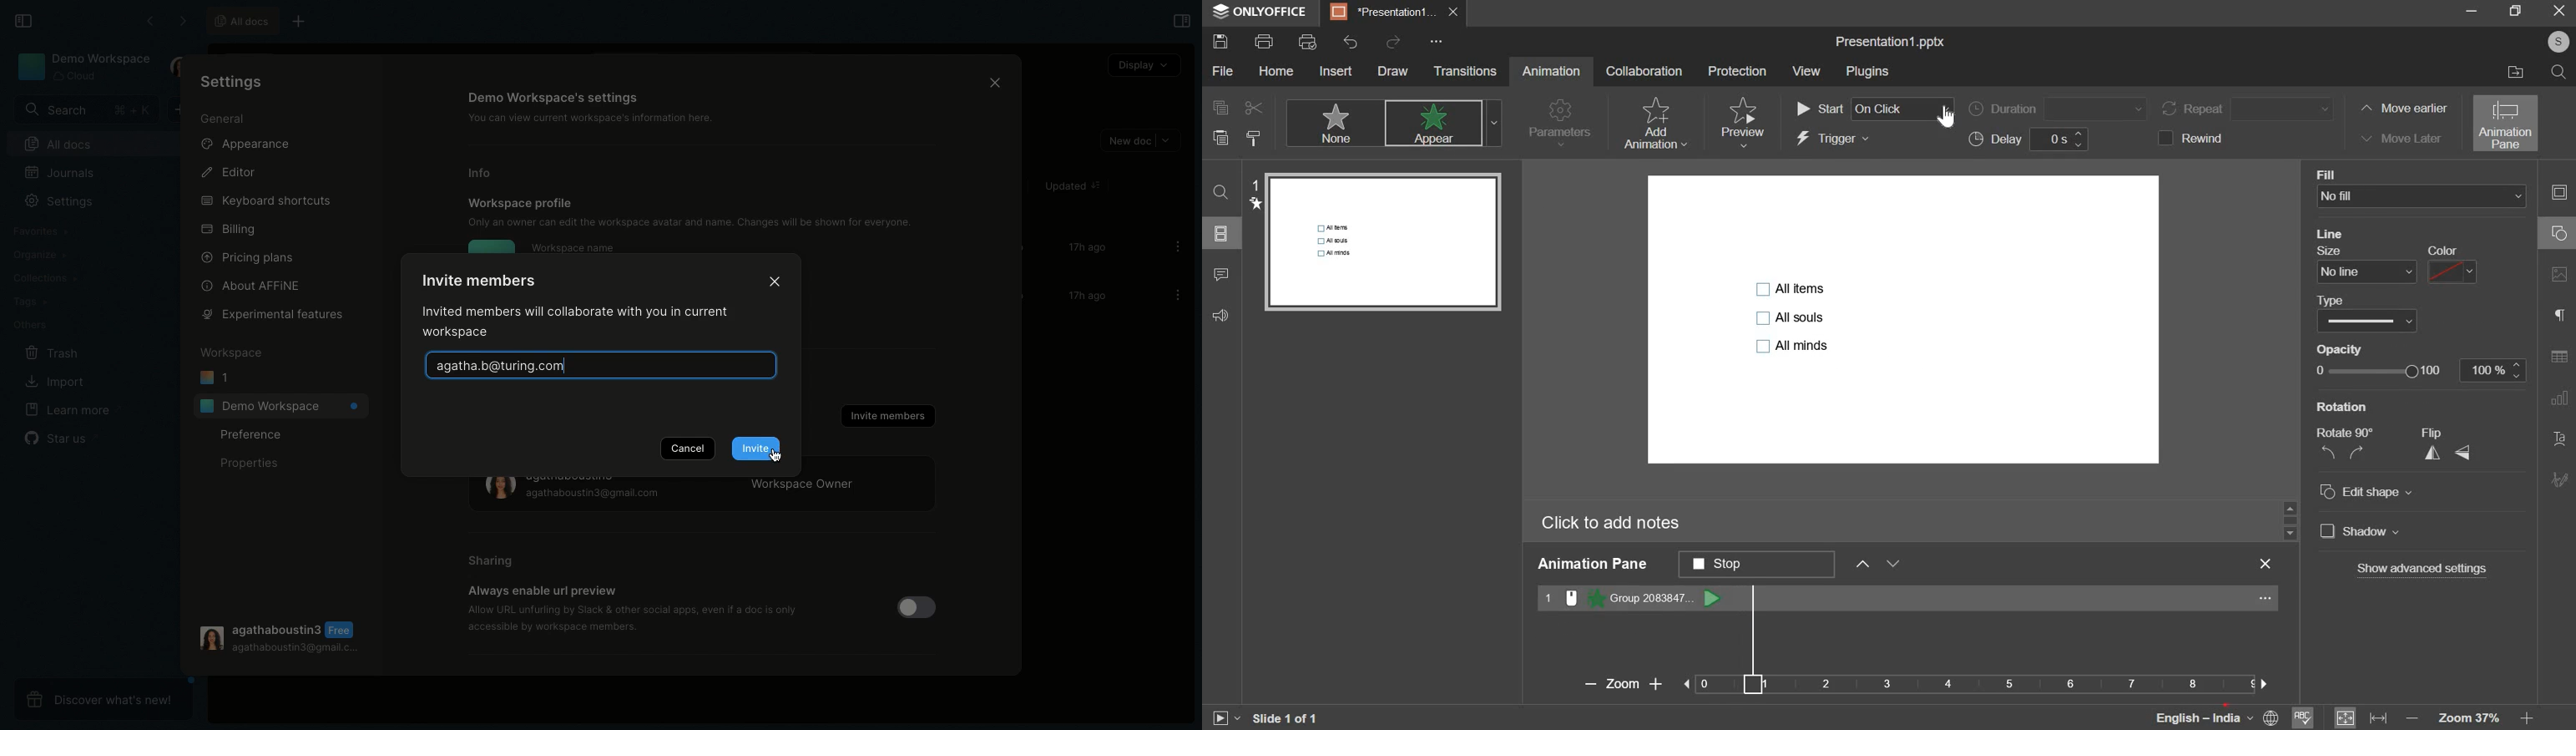  Describe the element at coordinates (306, 20) in the screenshot. I see `New tab` at that location.